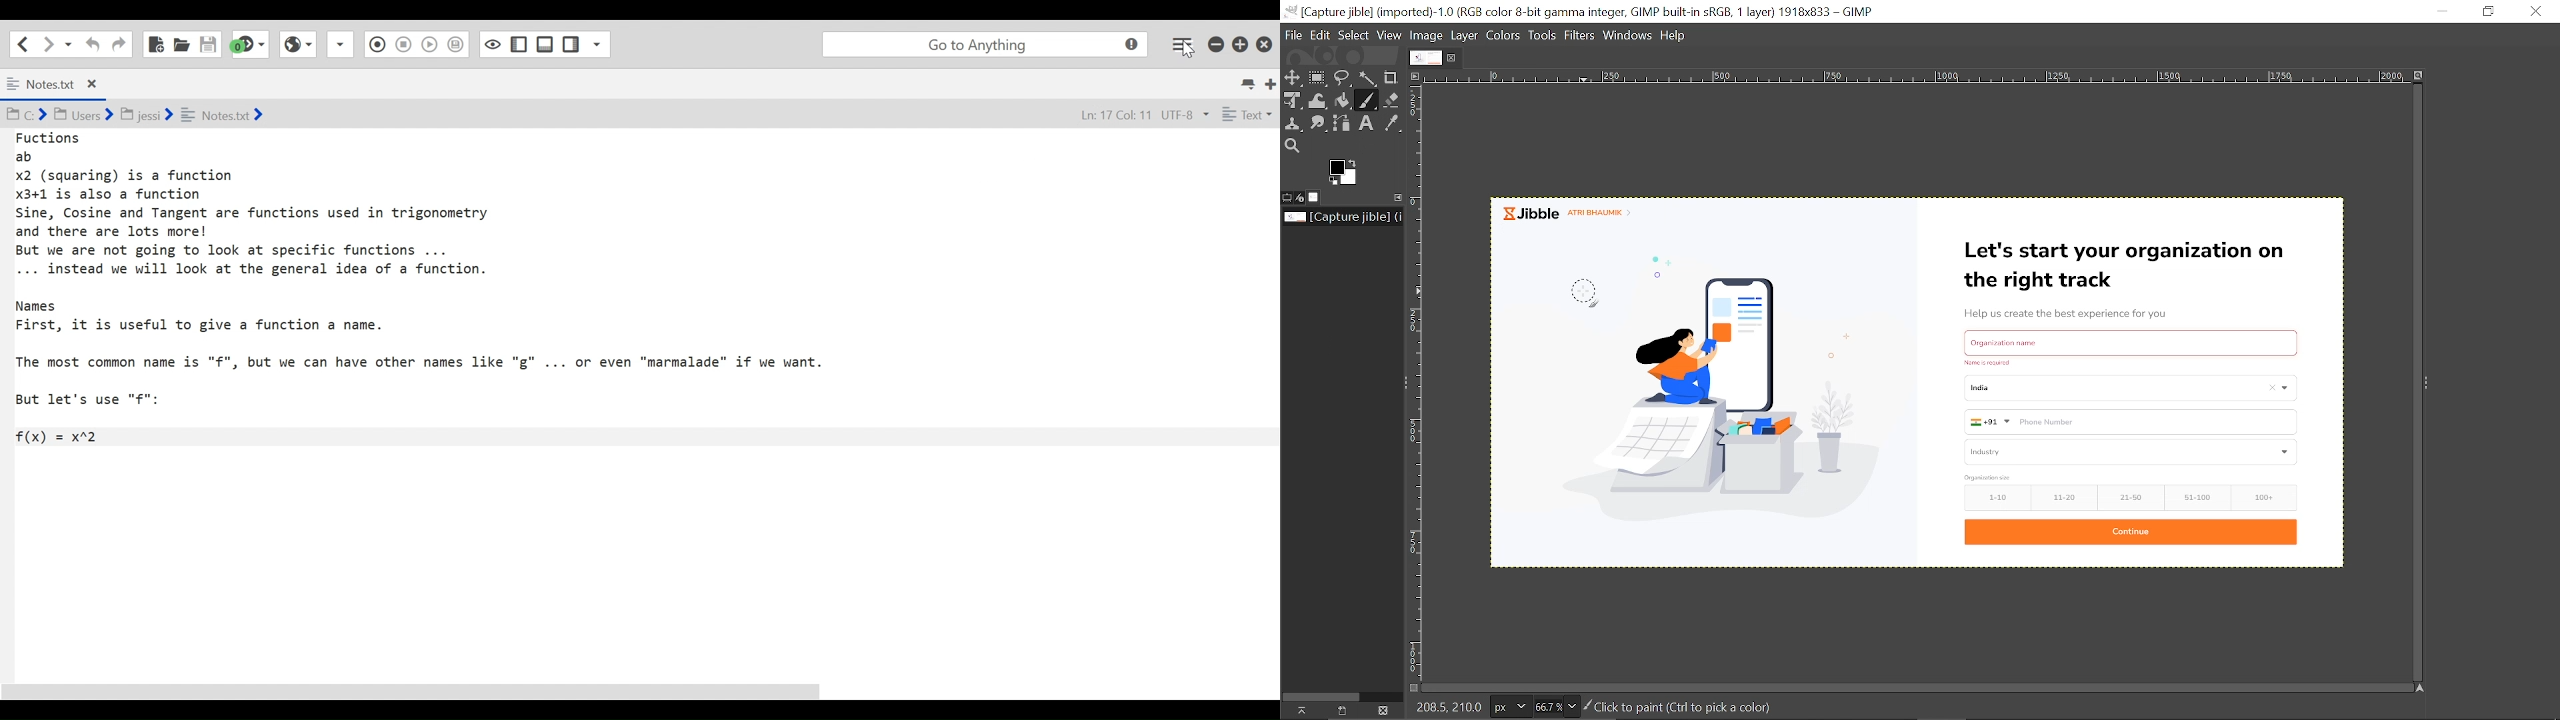 The image size is (2576, 728). Describe the element at coordinates (1296, 35) in the screenshot. I see `File` at that location.